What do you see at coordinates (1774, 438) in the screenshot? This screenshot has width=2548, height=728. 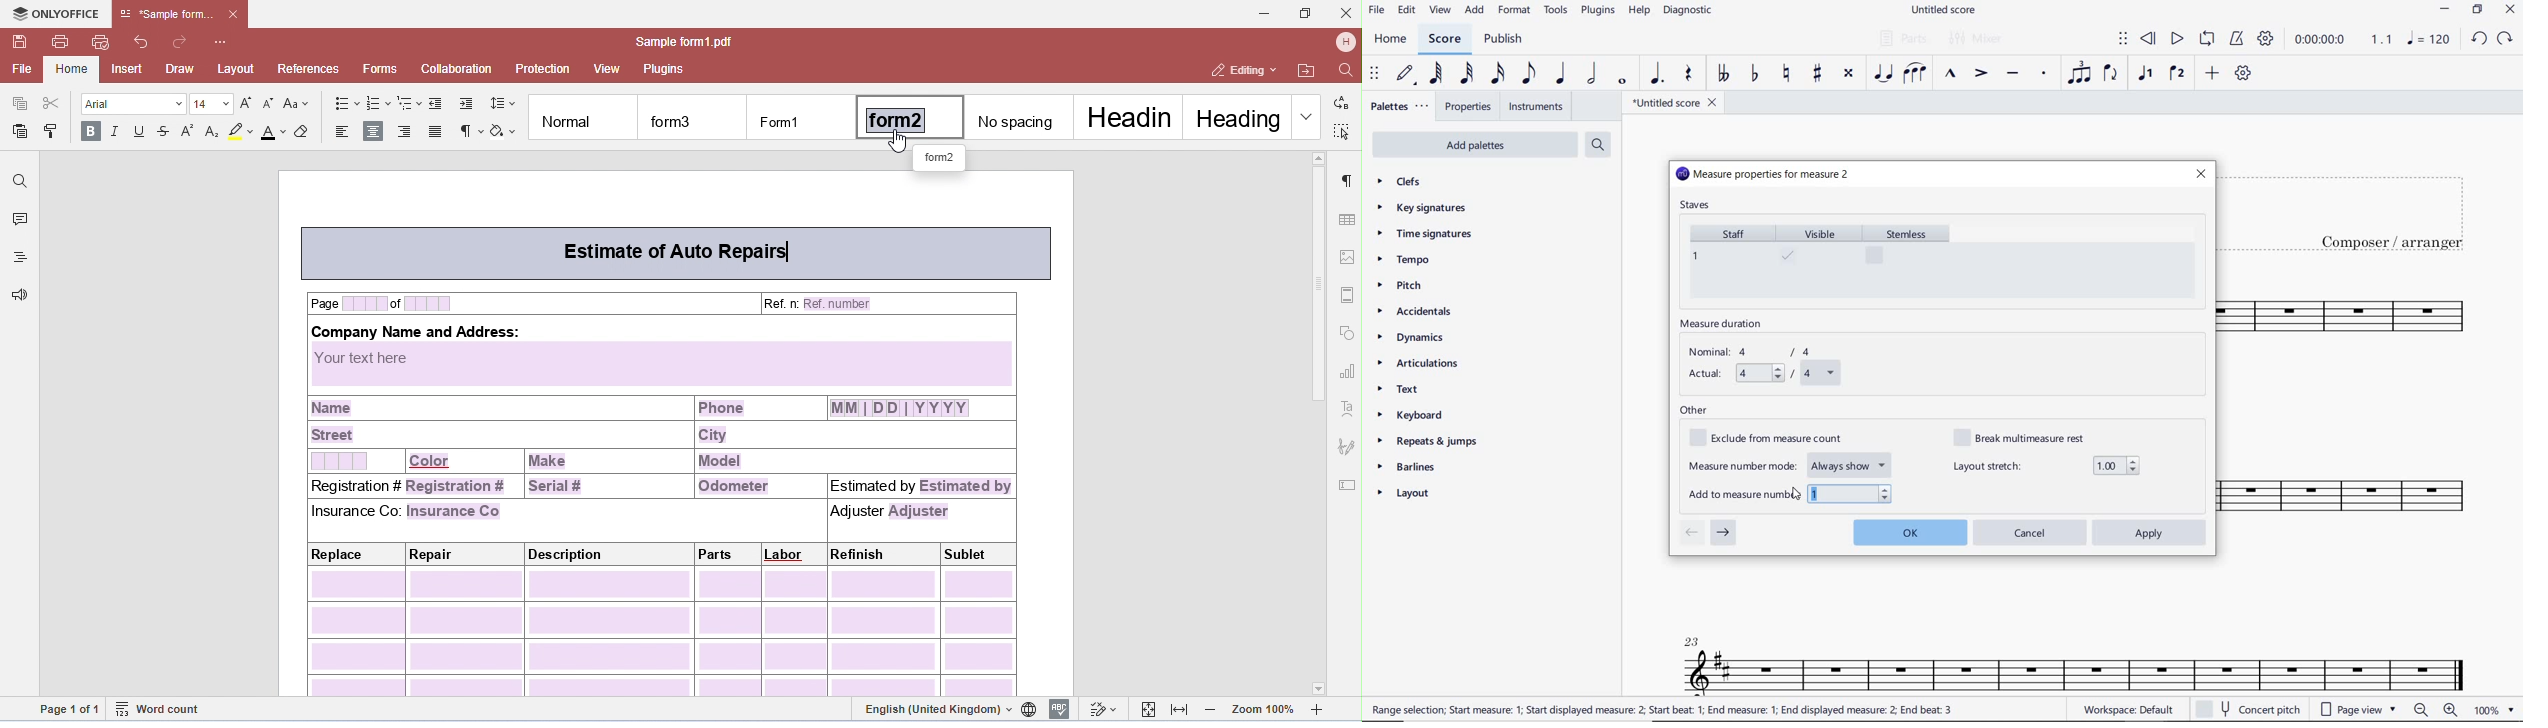 I see `exclude from measure count` at bounding box center [1774, 438].